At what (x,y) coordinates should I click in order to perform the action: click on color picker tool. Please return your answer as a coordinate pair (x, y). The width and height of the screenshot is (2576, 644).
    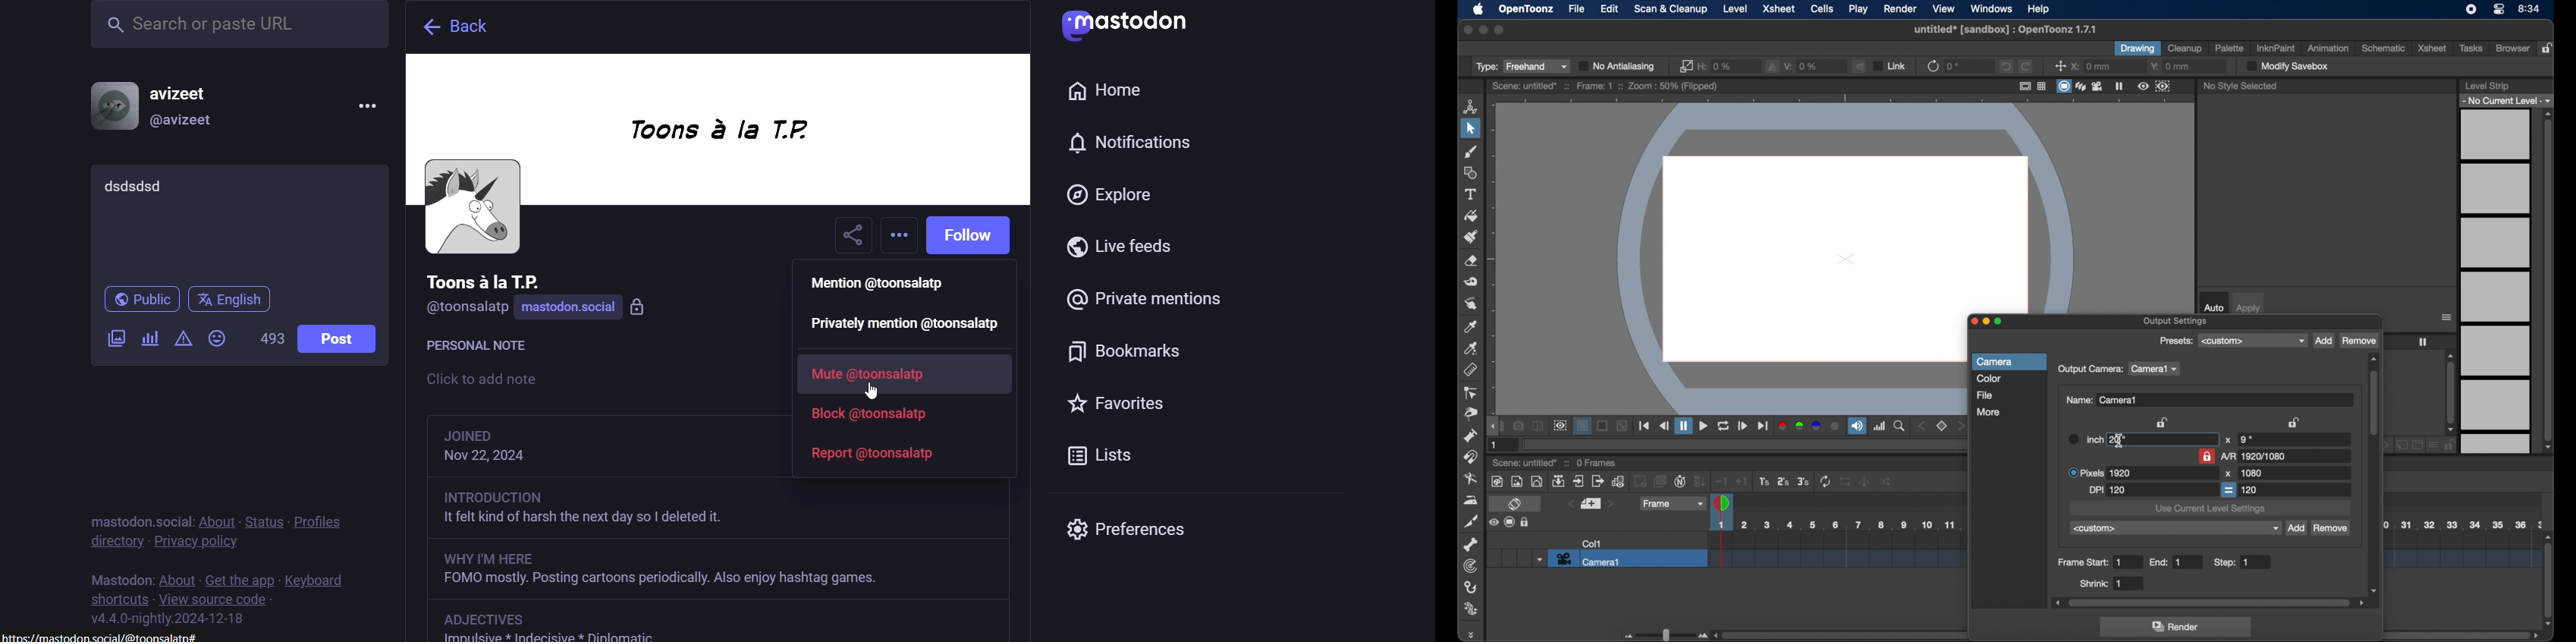
    Looking at the image, I should click on (1471, 326).